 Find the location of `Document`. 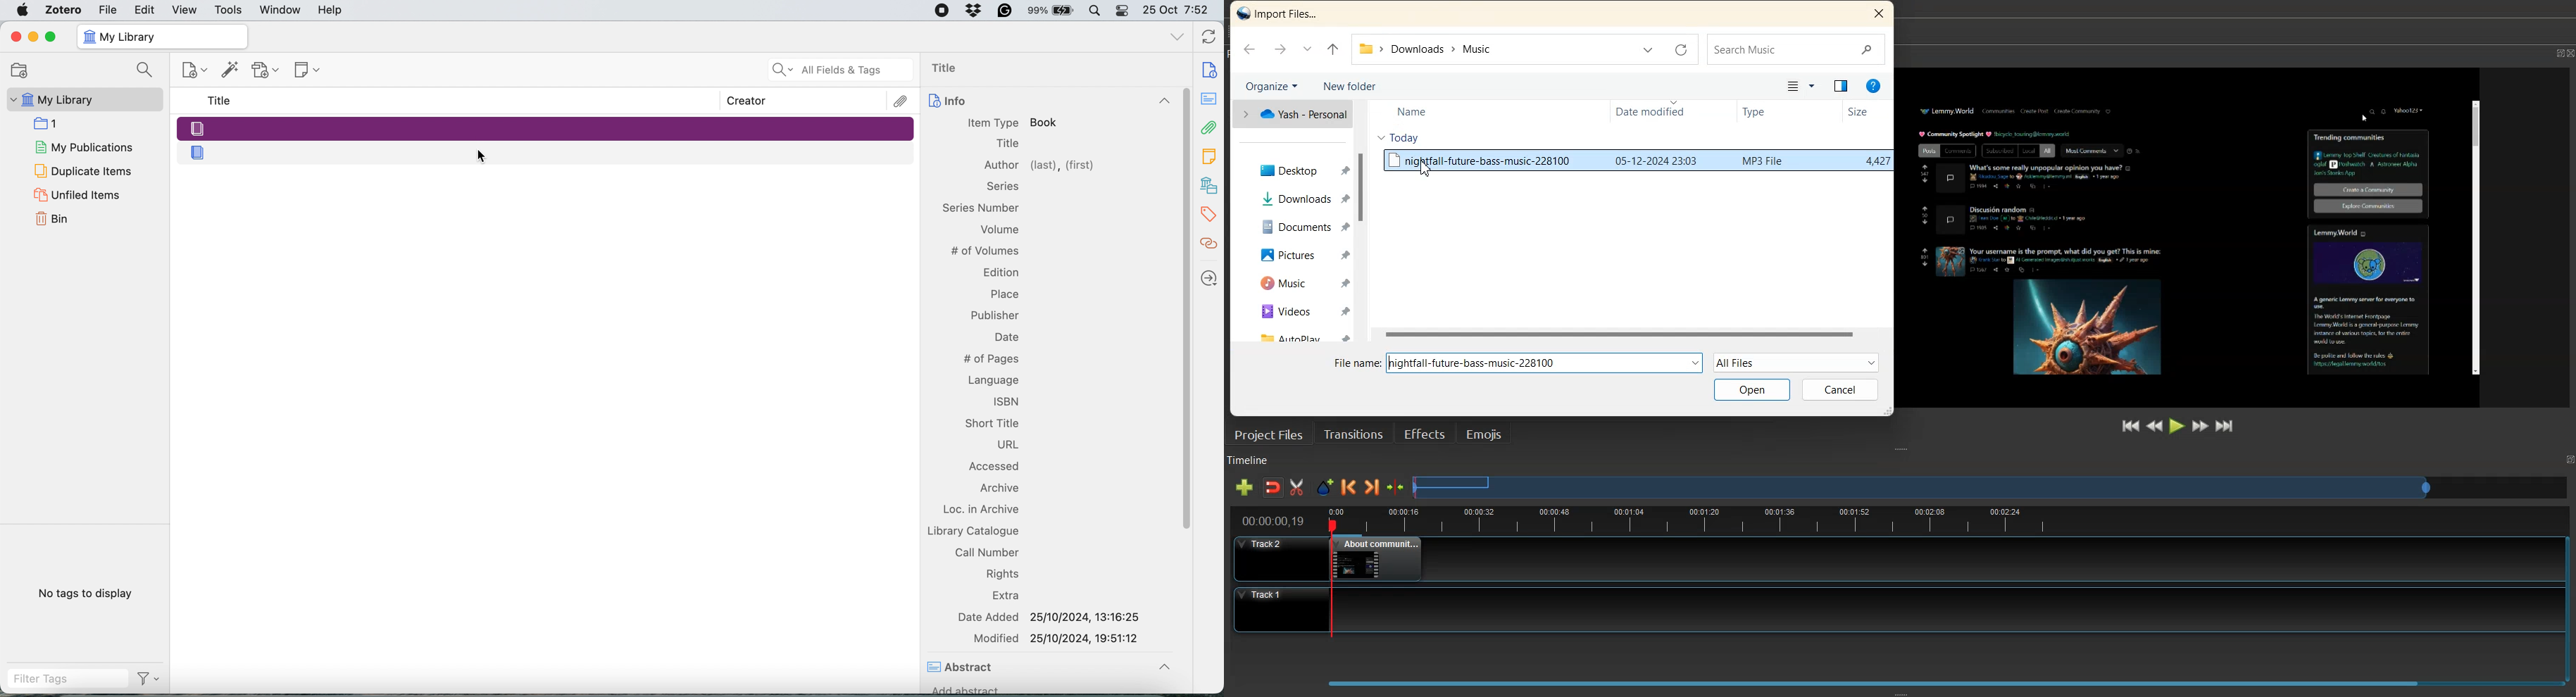

Document is located at coordinates (1211, 70).